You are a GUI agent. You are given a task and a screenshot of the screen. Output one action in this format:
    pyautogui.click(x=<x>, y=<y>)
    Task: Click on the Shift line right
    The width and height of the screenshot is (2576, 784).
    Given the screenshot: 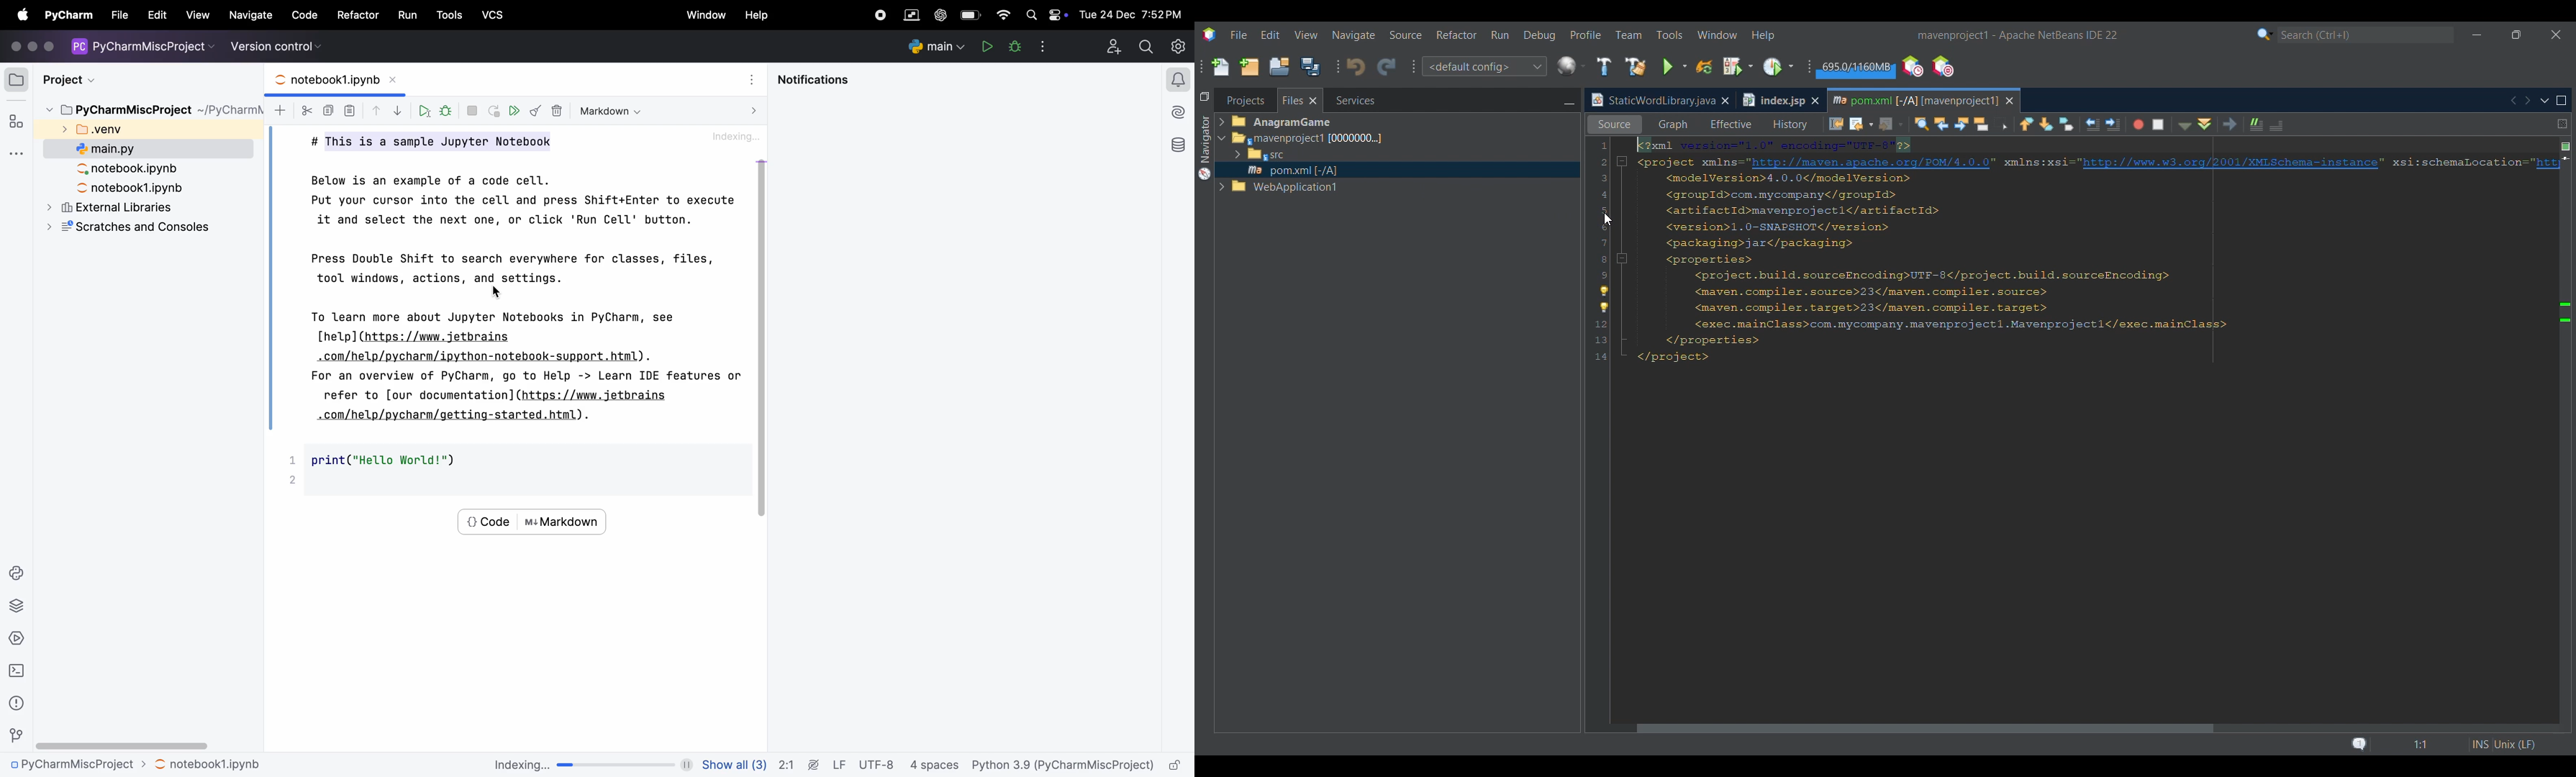 What is the action you would take?
    pyautogui.click(x=2109, y=123)
    